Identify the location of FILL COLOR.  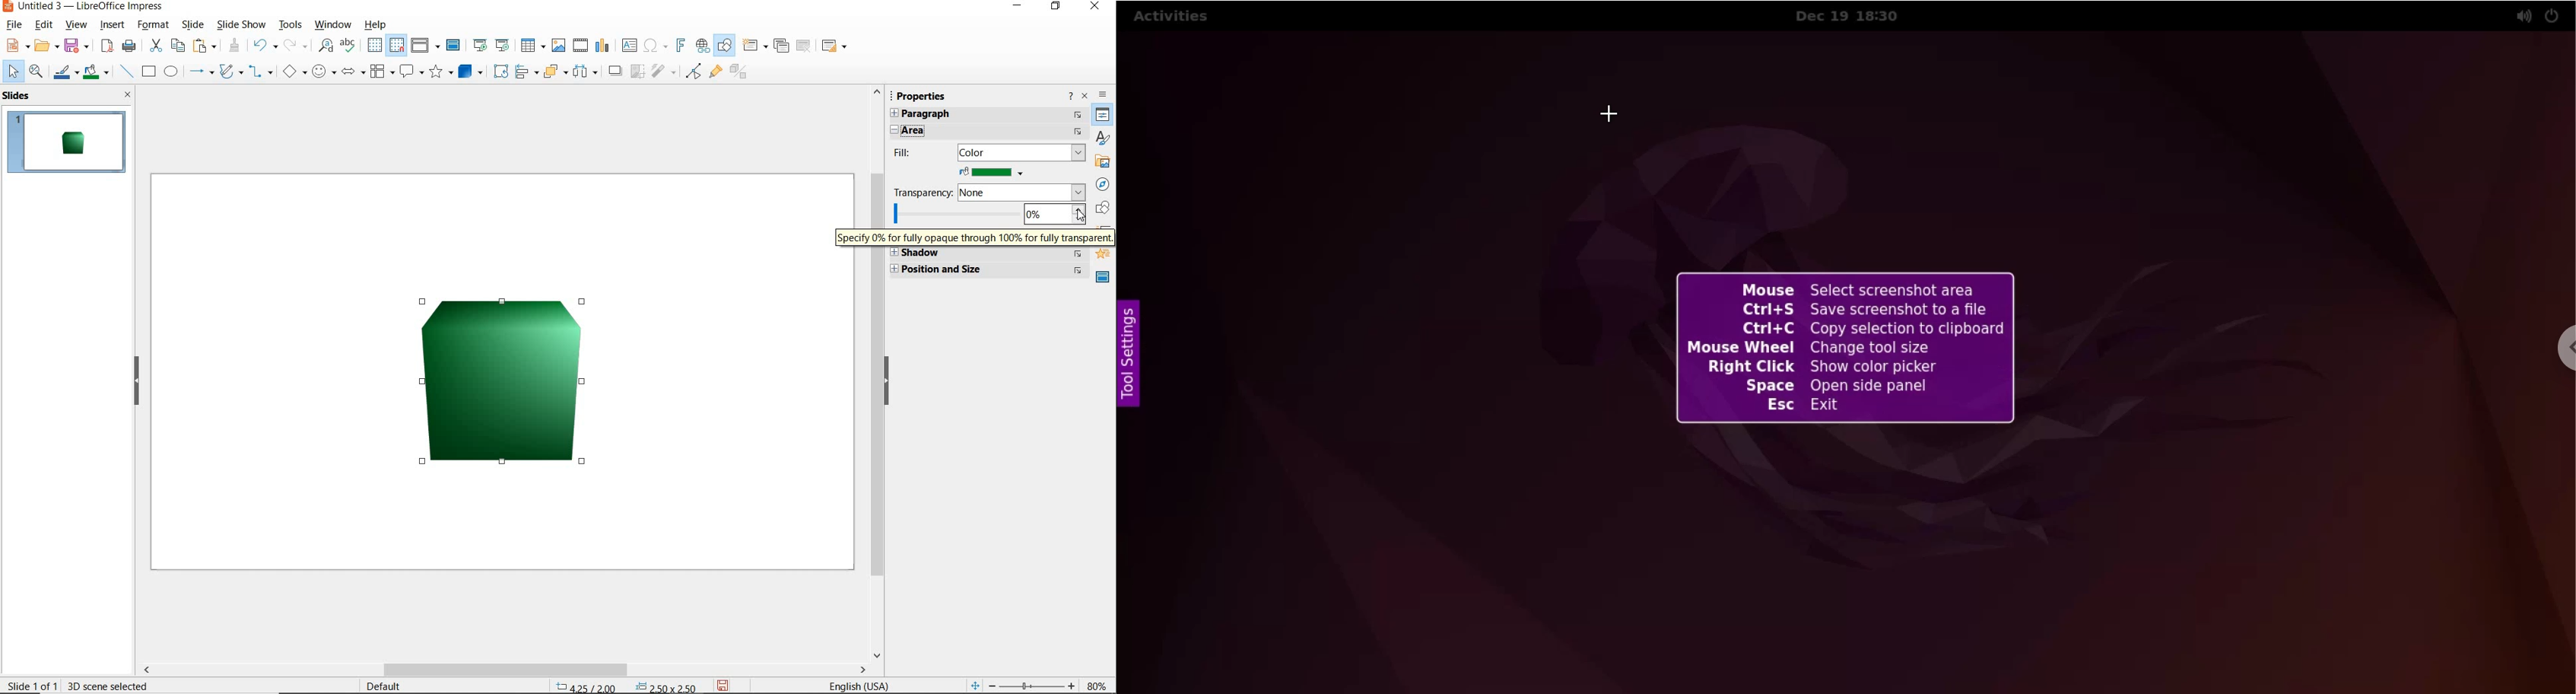
(993, 171).